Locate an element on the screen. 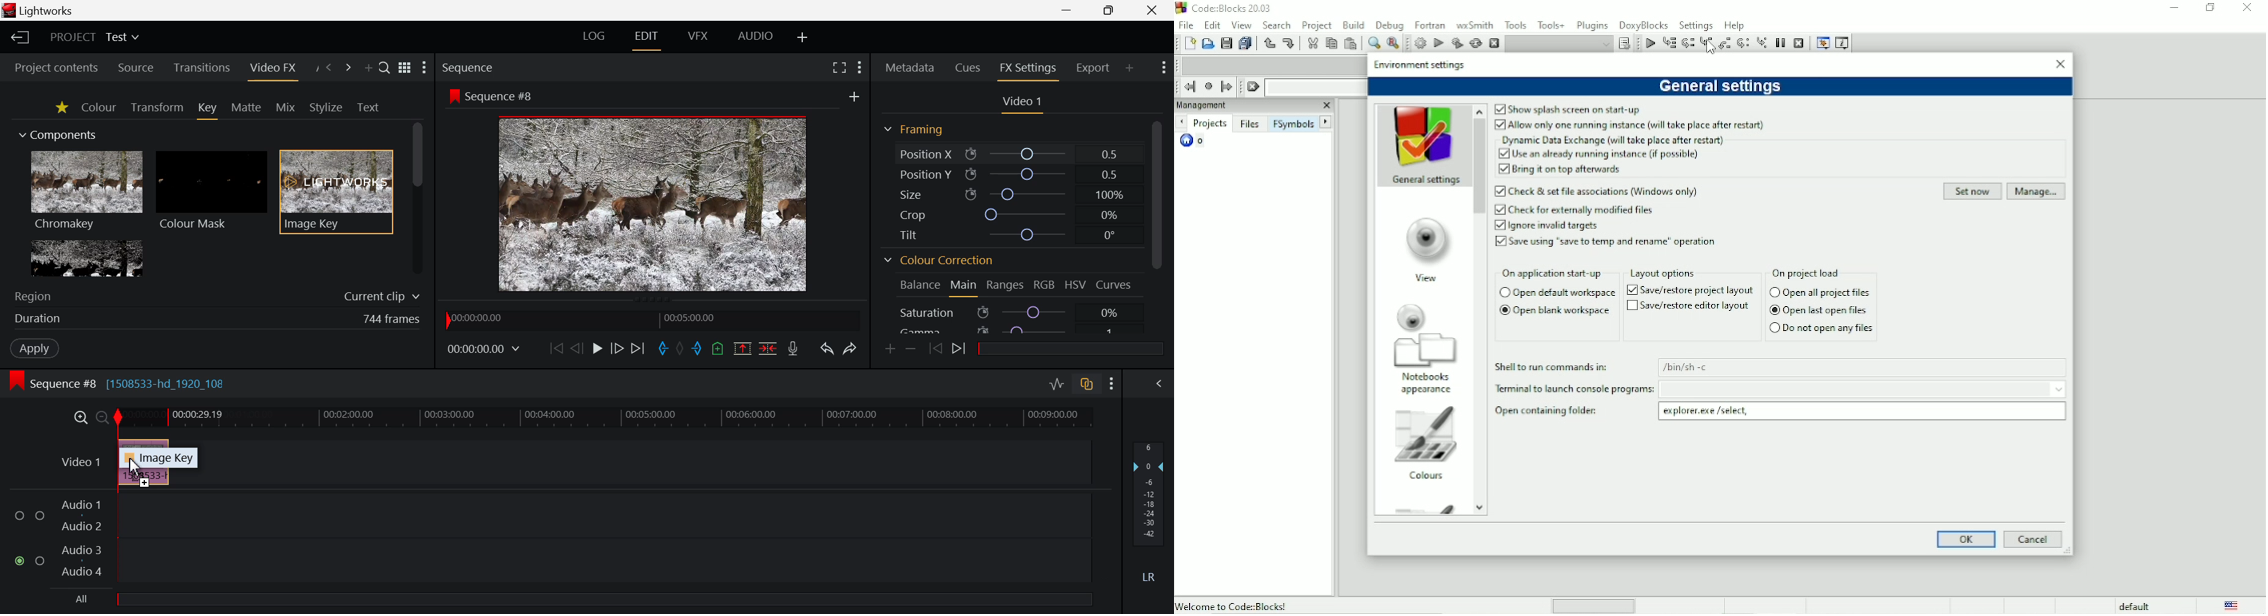 The width and height of the screenshot is (2268, 616). Project contents is located at coordinates (51, 66).